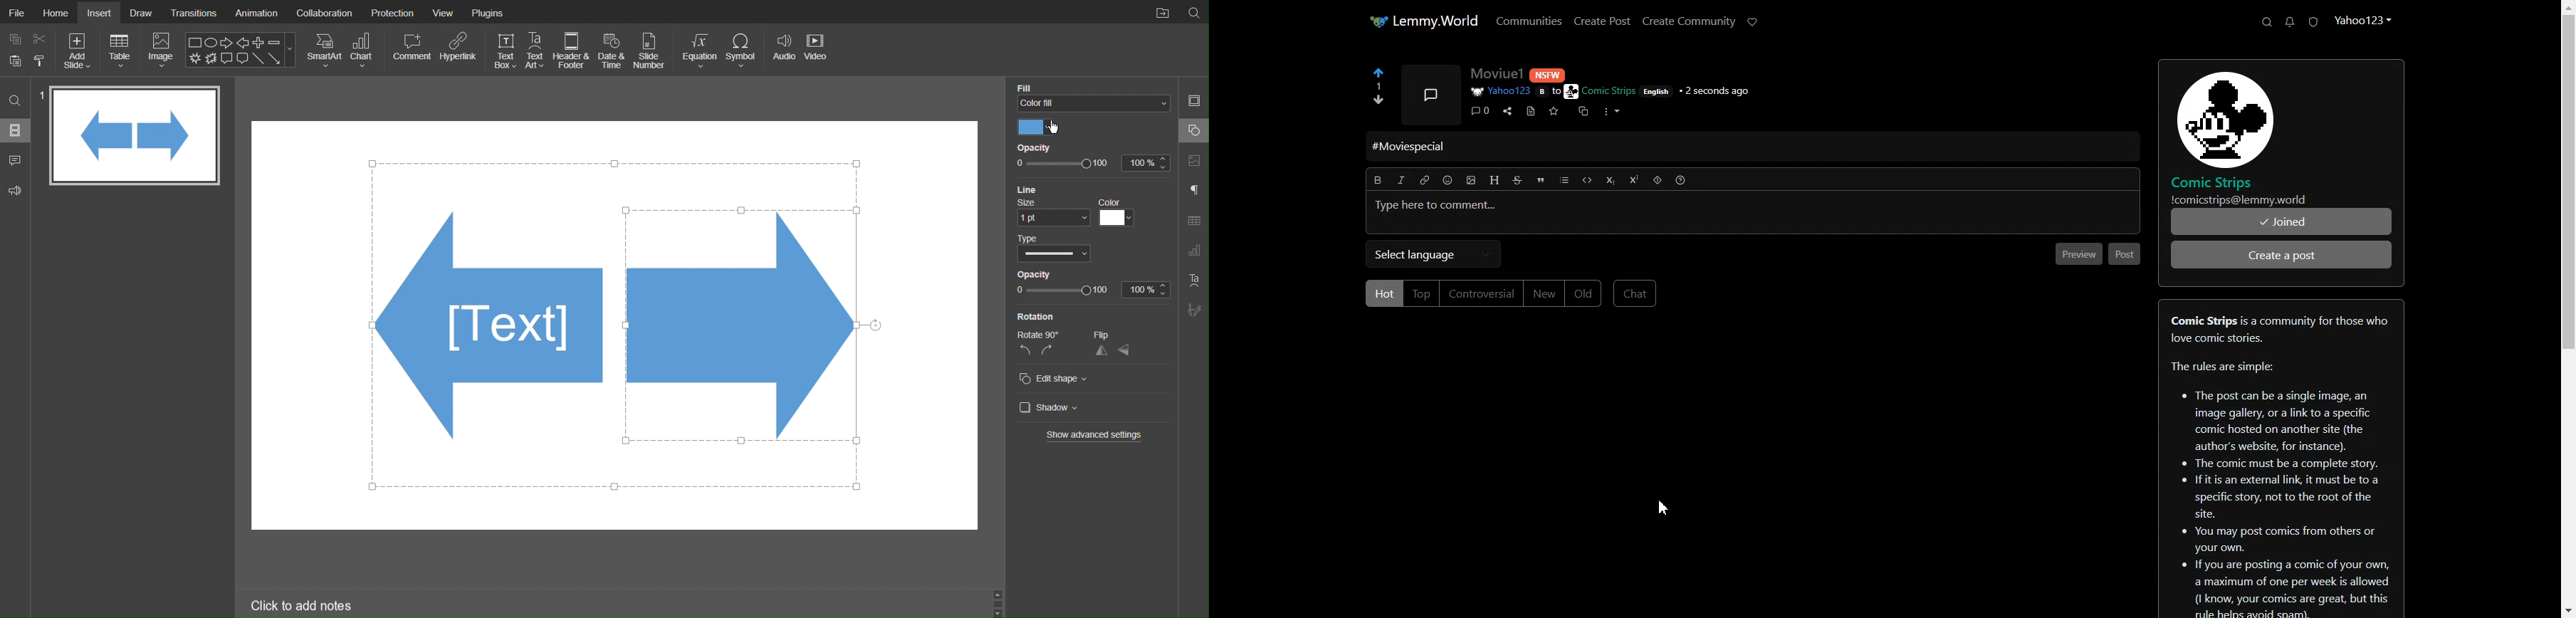 This screenshot has height=644, width=2576. Describe the element at coordinates (2076, 255) in the screenshot. I see `Preview` at that location.